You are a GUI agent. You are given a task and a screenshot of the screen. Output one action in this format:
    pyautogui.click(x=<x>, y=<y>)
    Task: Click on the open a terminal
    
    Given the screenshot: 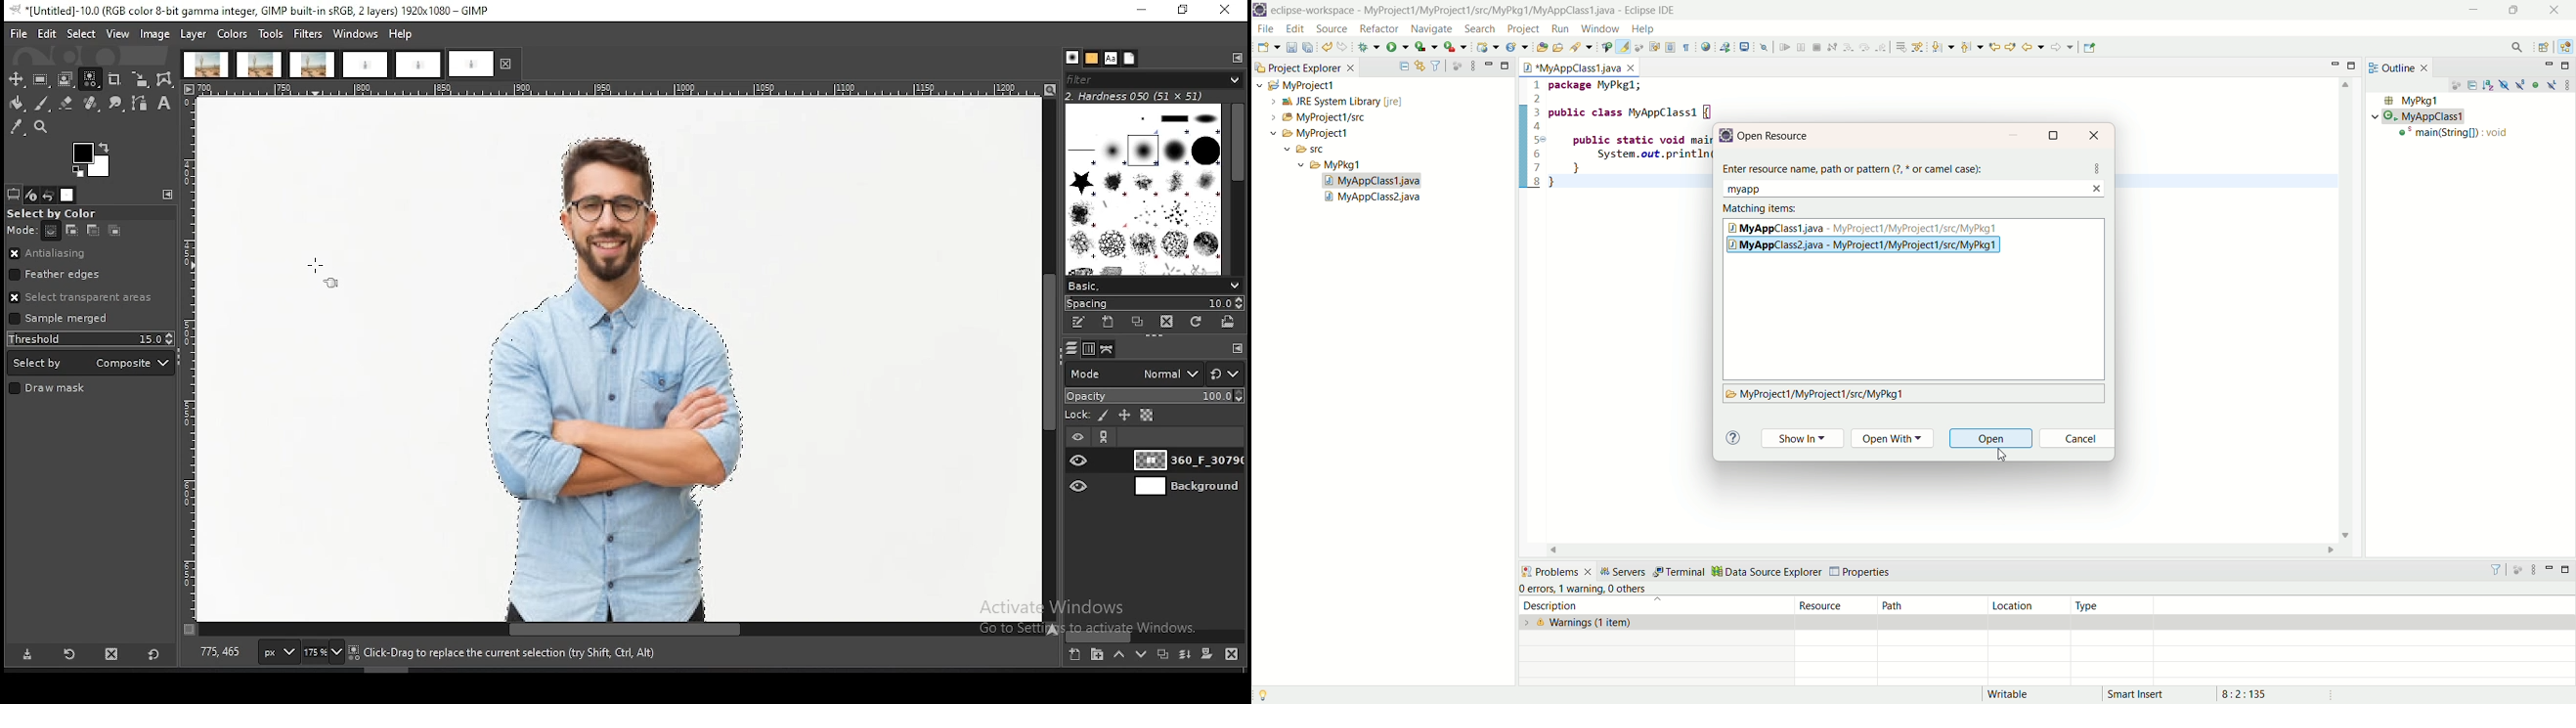 What is the action you would take?
    pyautogui.click(x=1745, y=47)
    